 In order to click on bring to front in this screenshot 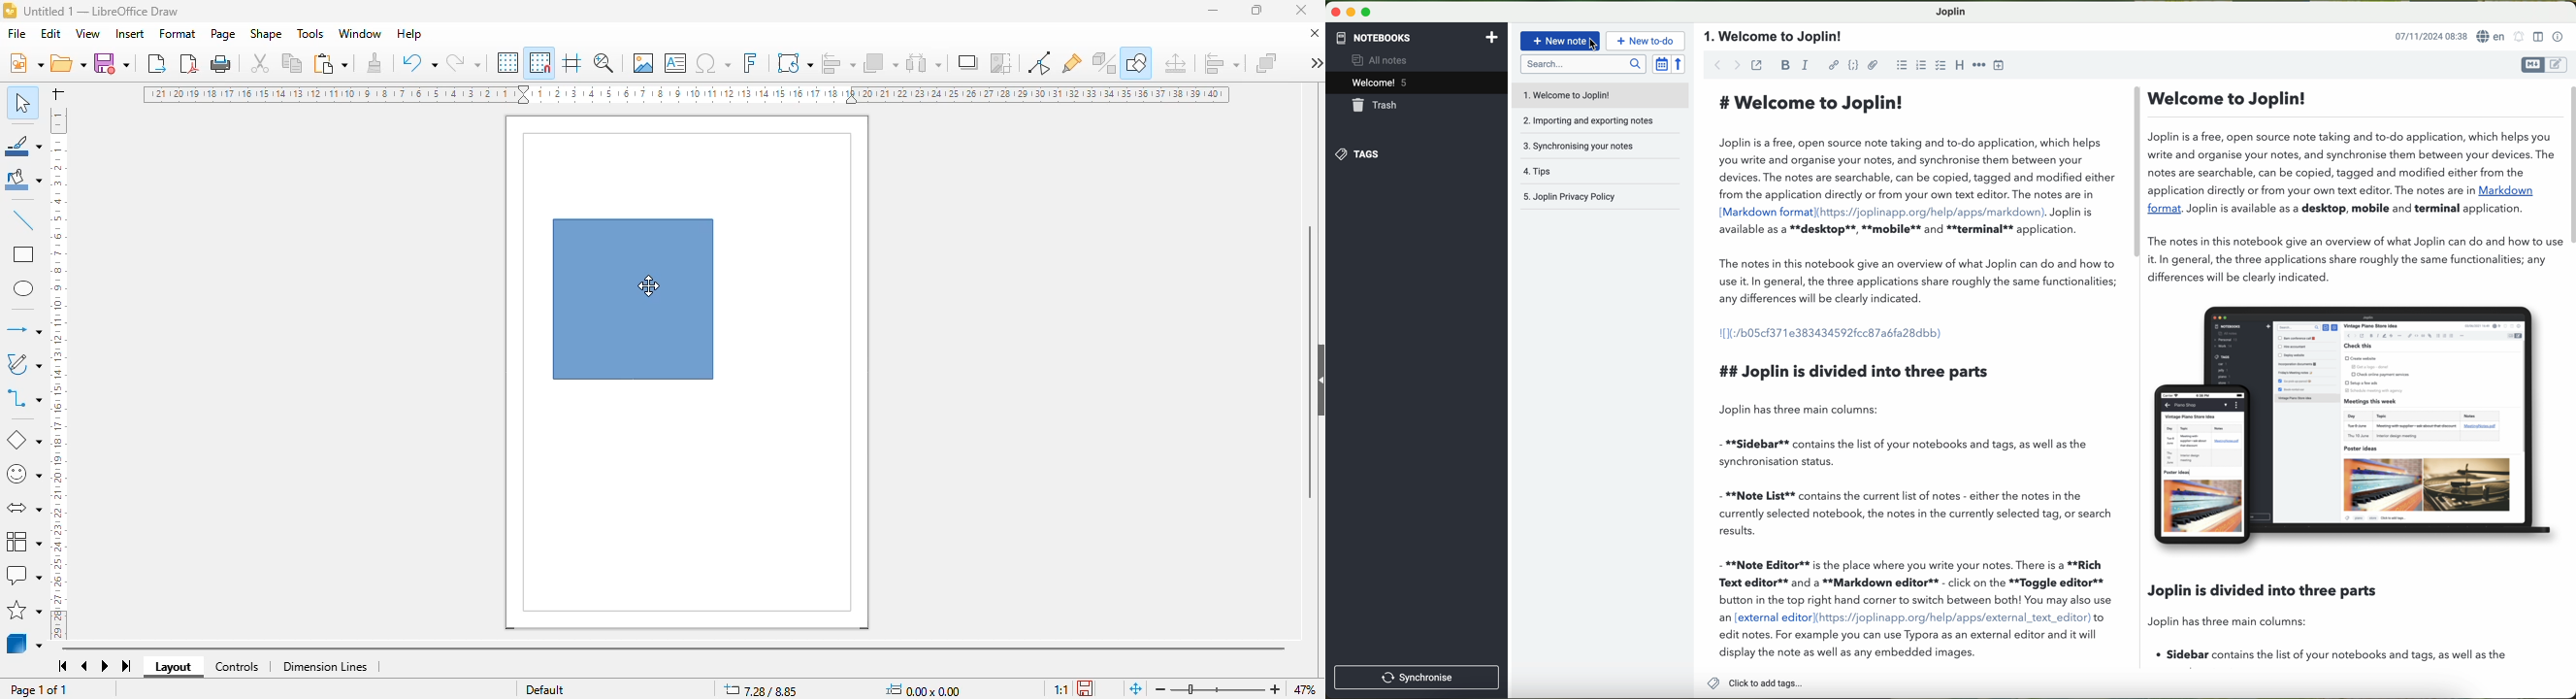, I will do `click(1266, 62)`.